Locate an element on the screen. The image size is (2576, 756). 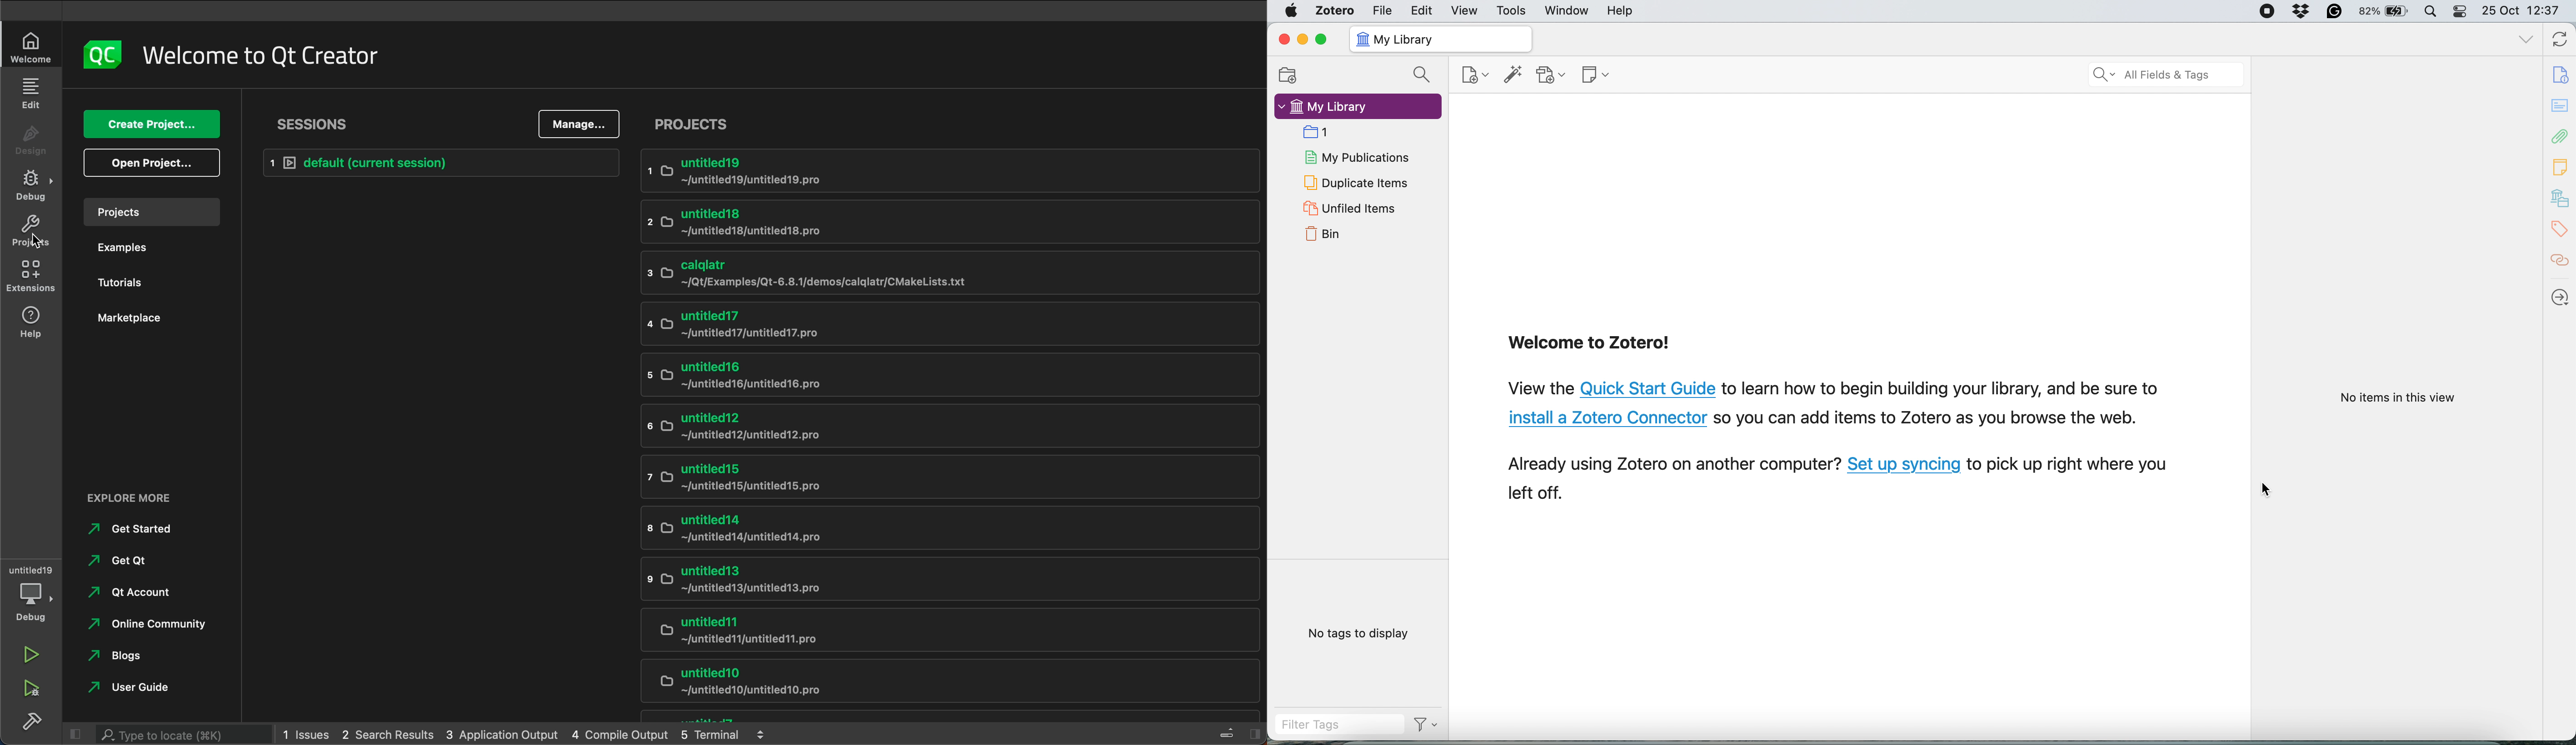
duplicate items is located at coordinates (1357, 183).